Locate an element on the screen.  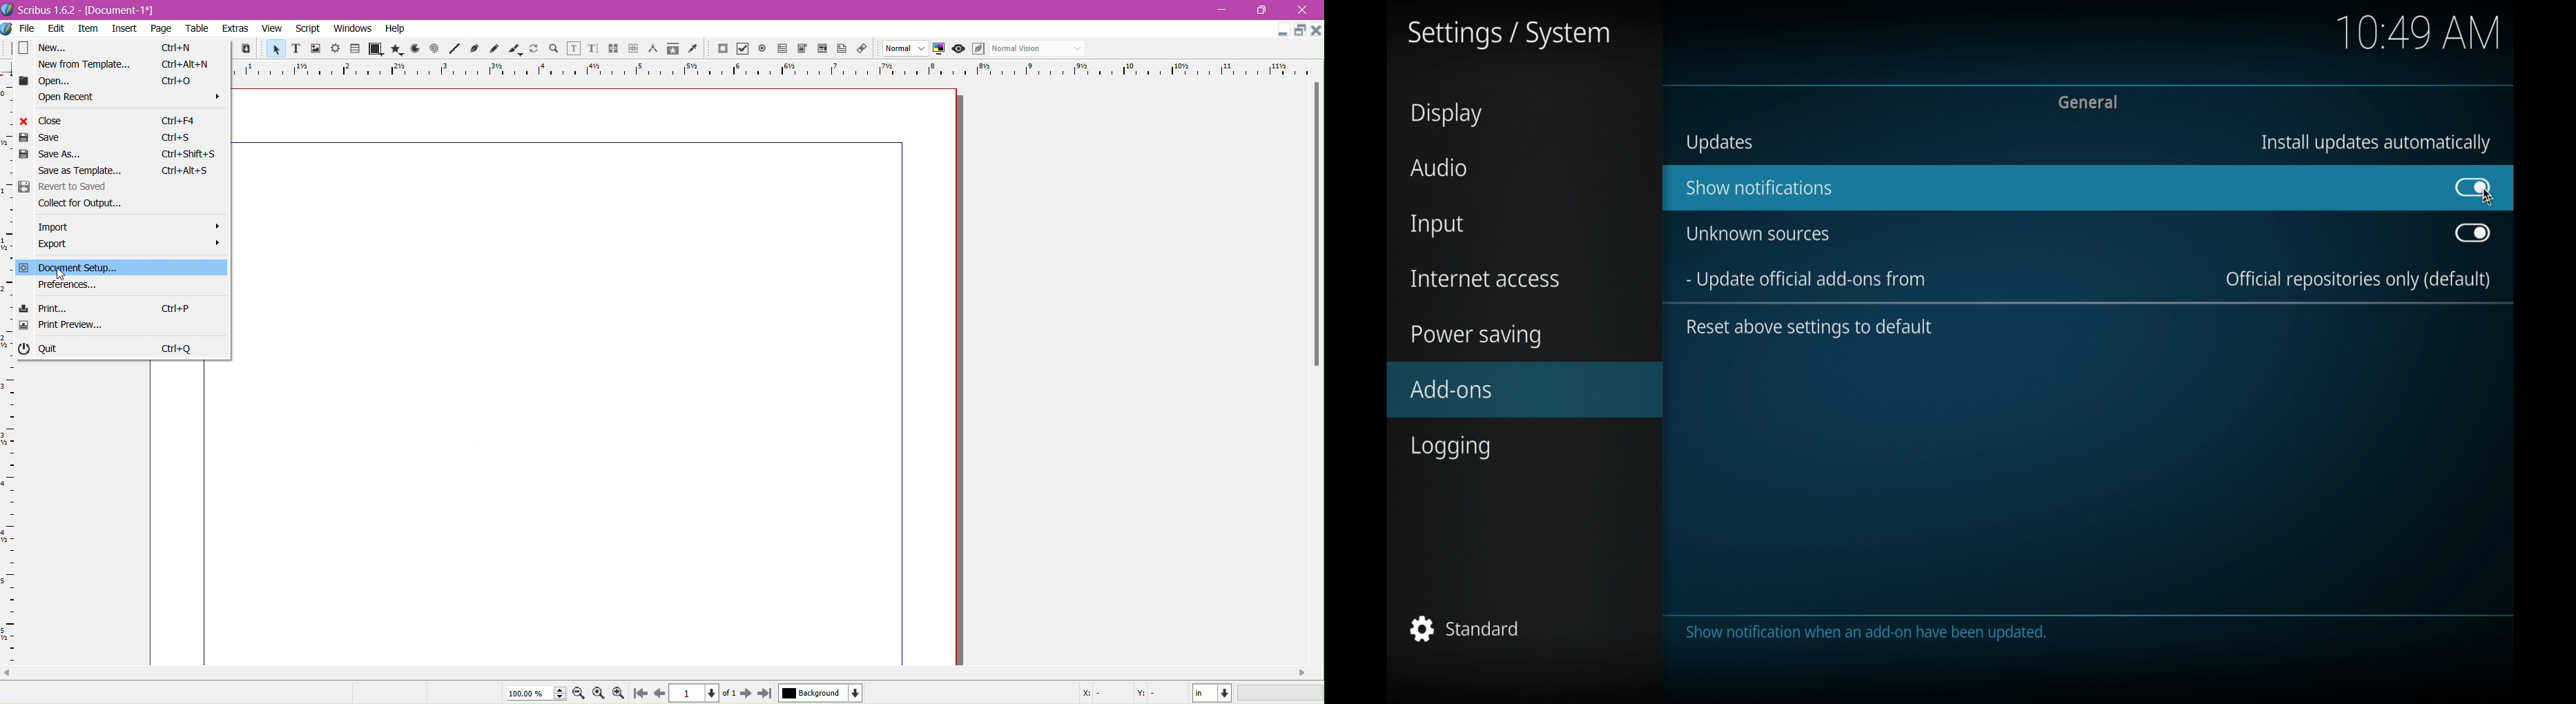
document setup is located at coordinates (64, 268).